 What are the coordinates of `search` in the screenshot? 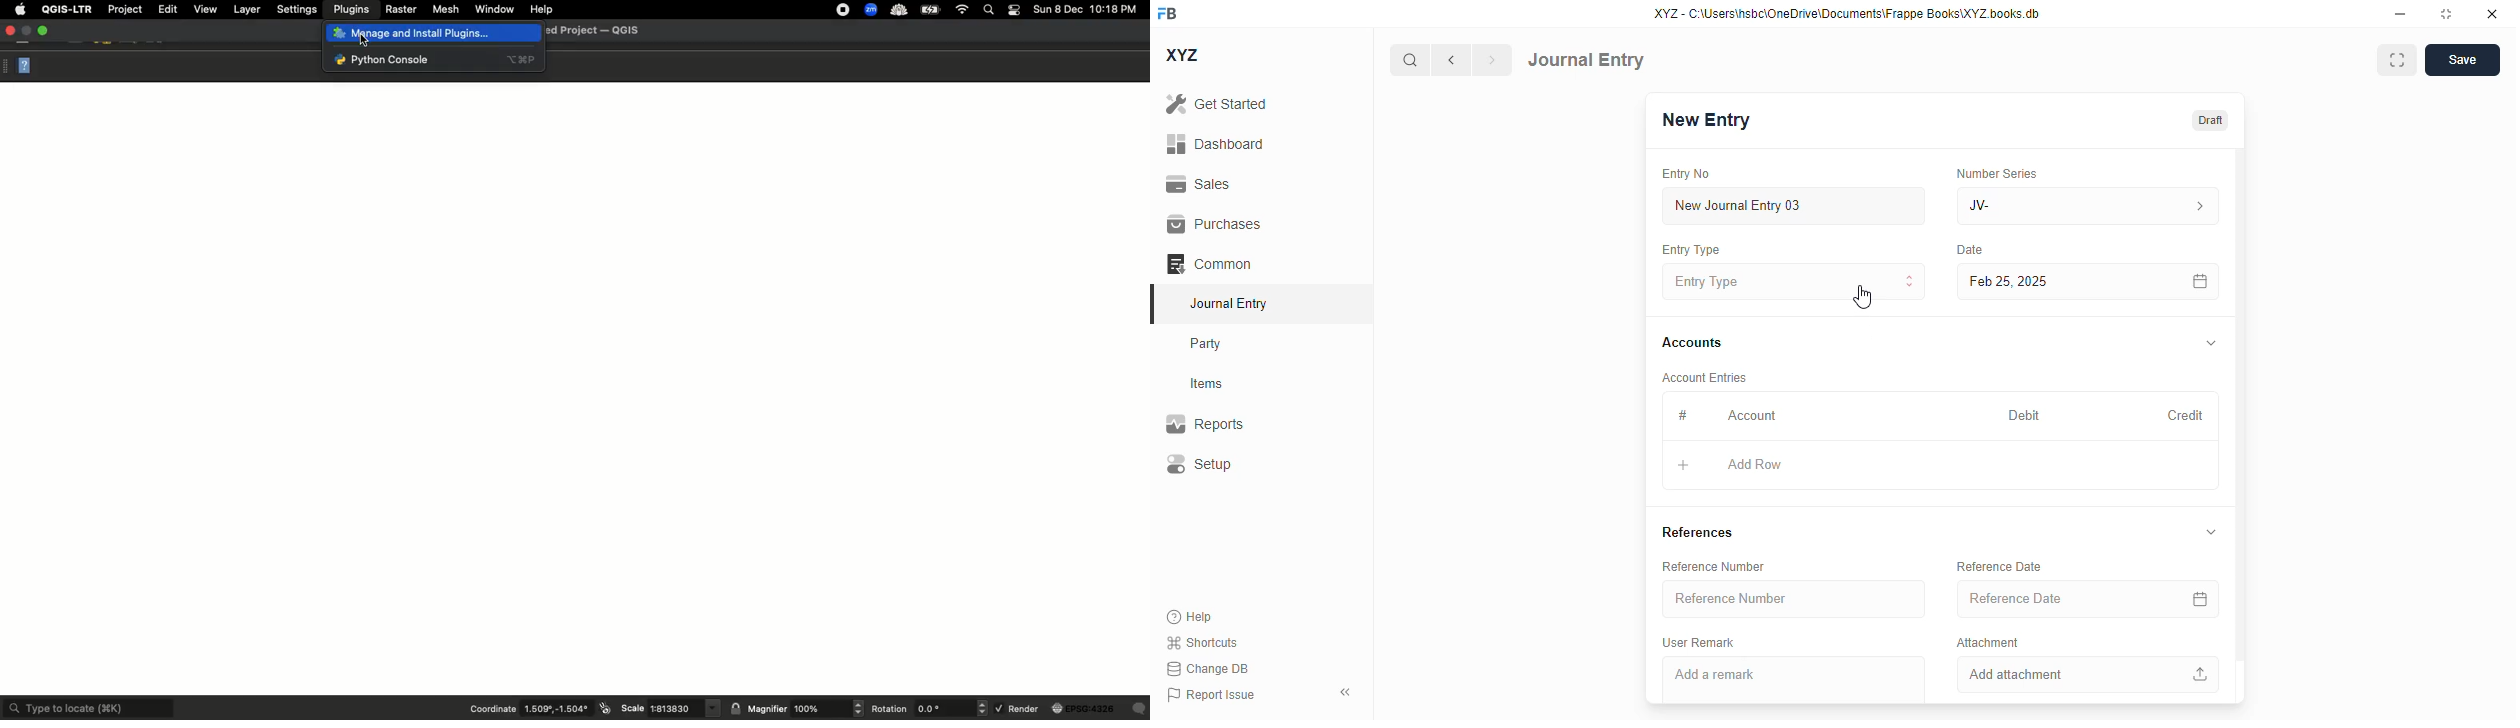 It's located at (1409, 60).